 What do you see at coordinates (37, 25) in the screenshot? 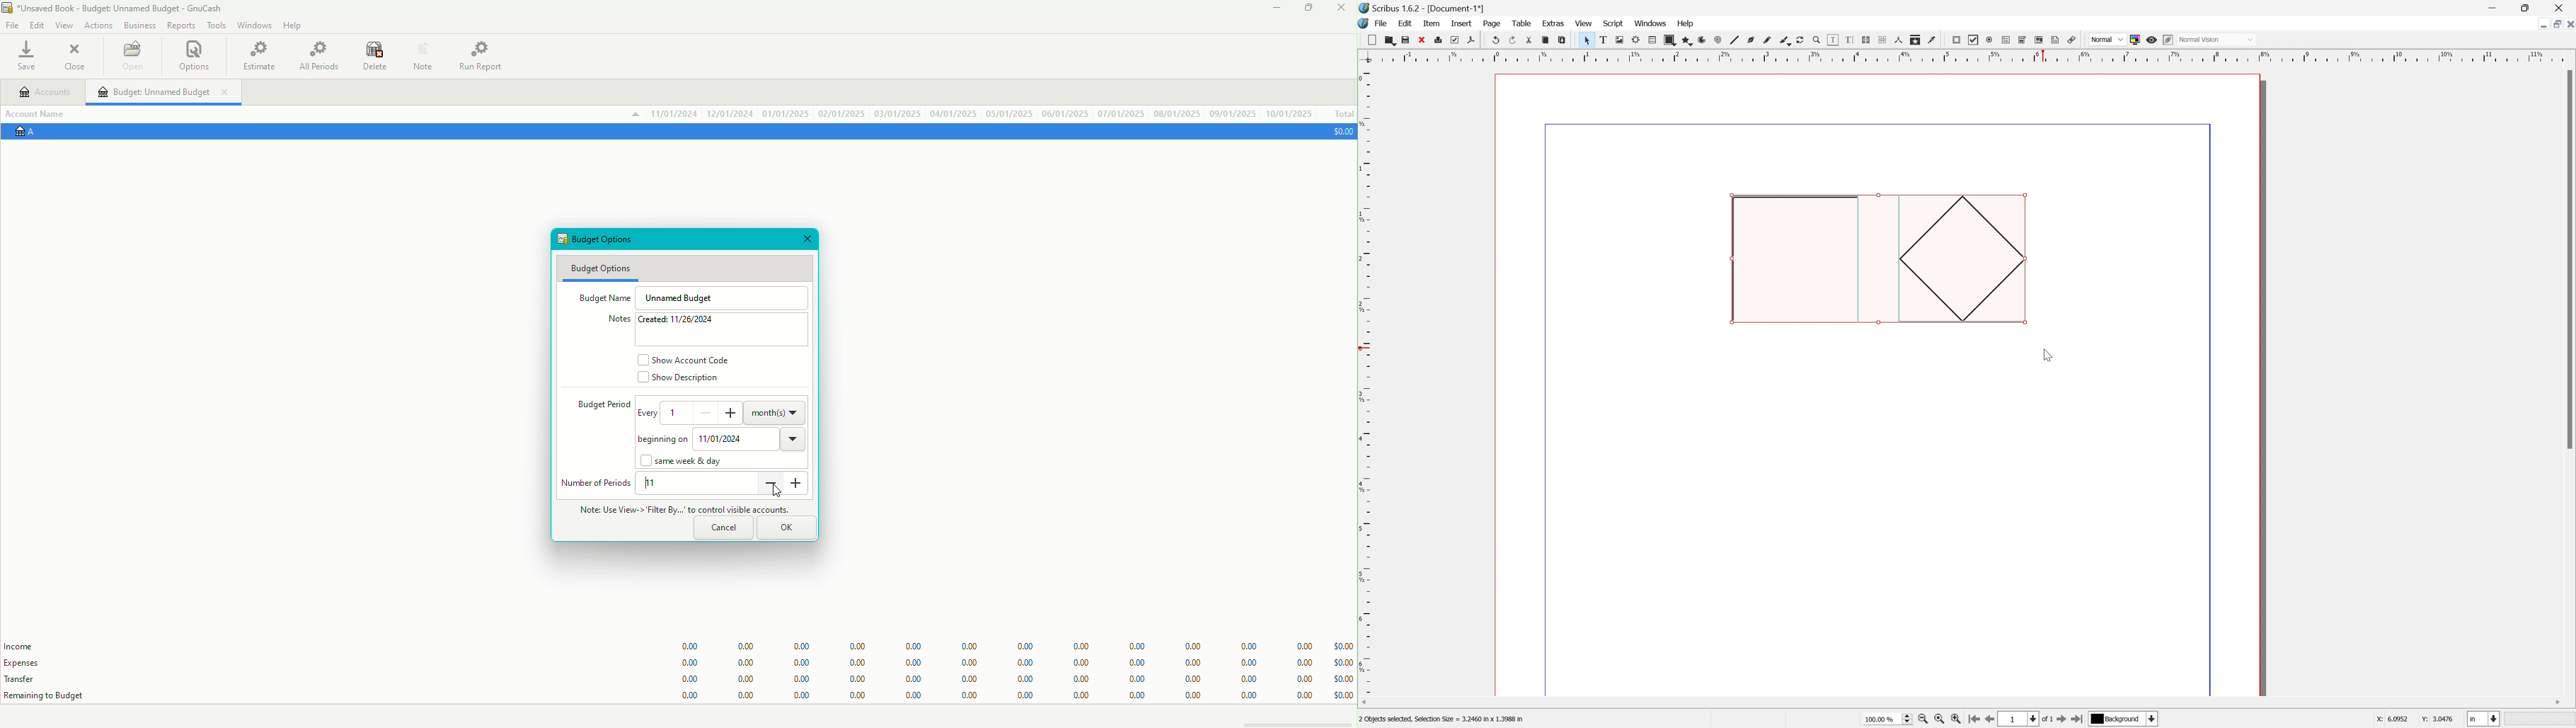
I see `Edit` at bounding box center [37, 25].